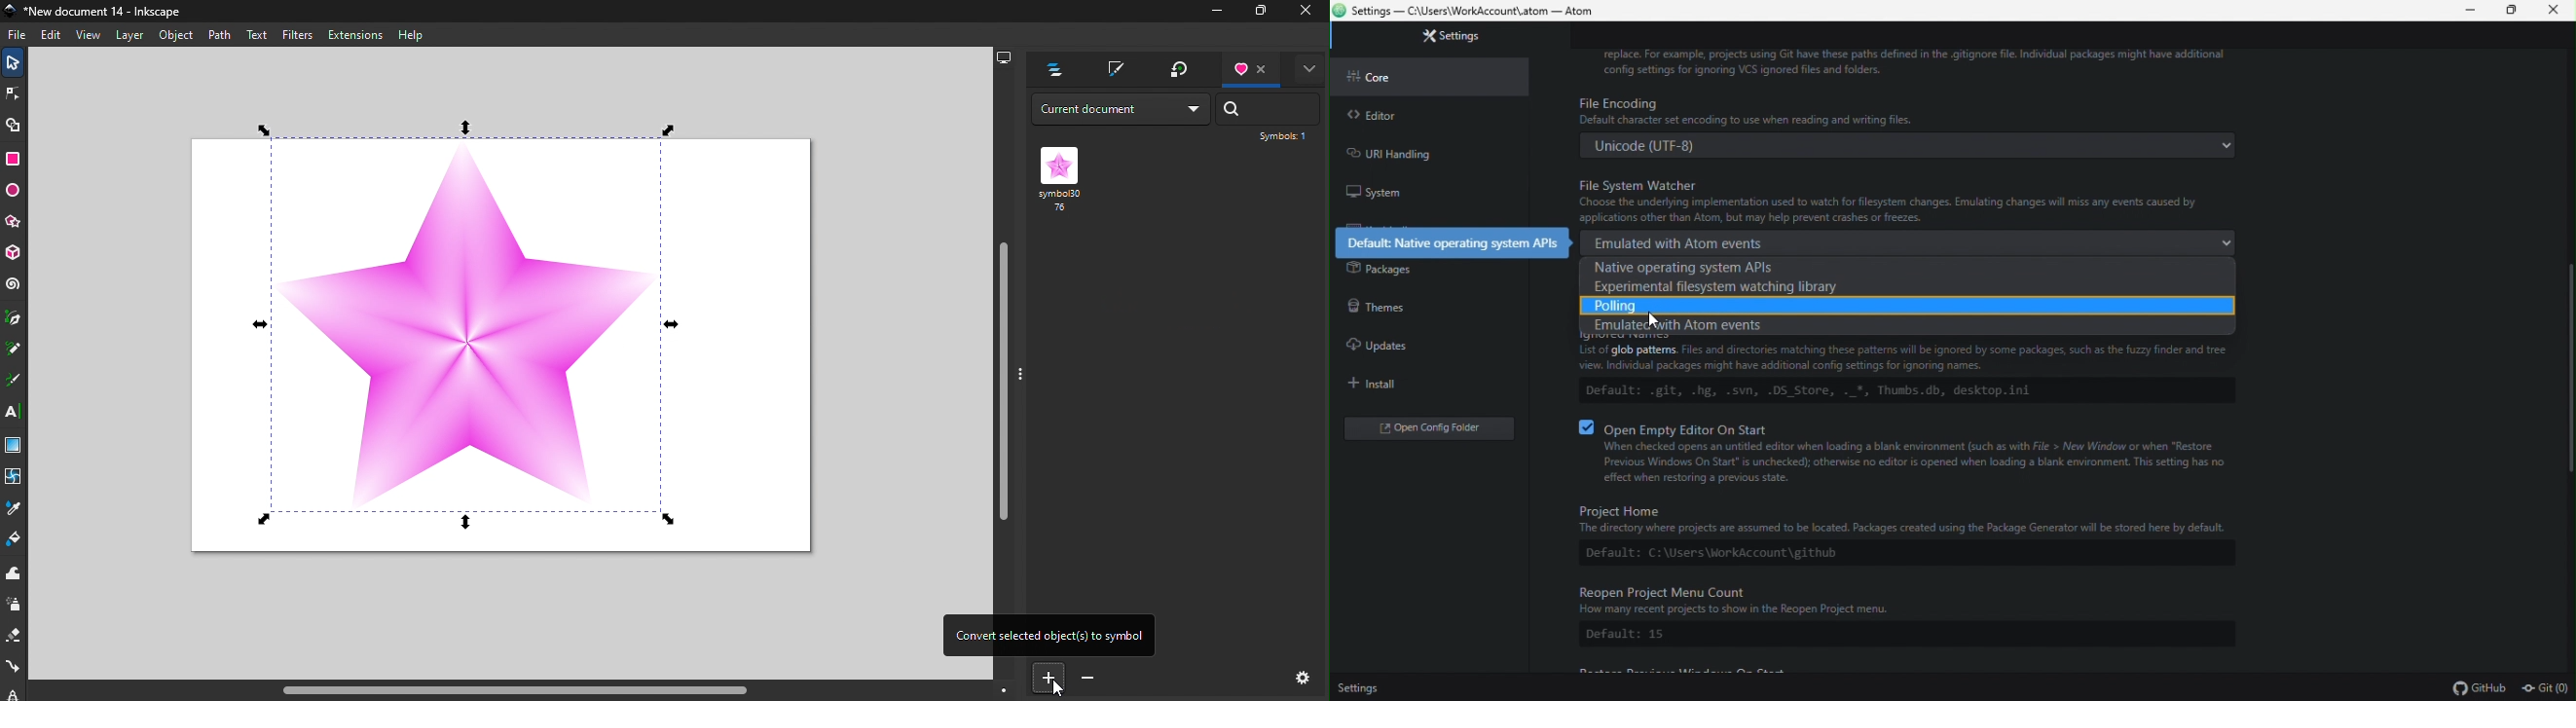 The width and height of the screenshot is (2576, 728). What do you see at coordinates (1866, 288) in the screenshot?
I see `Experimental system watching library` at bounding box center [1866, 288].